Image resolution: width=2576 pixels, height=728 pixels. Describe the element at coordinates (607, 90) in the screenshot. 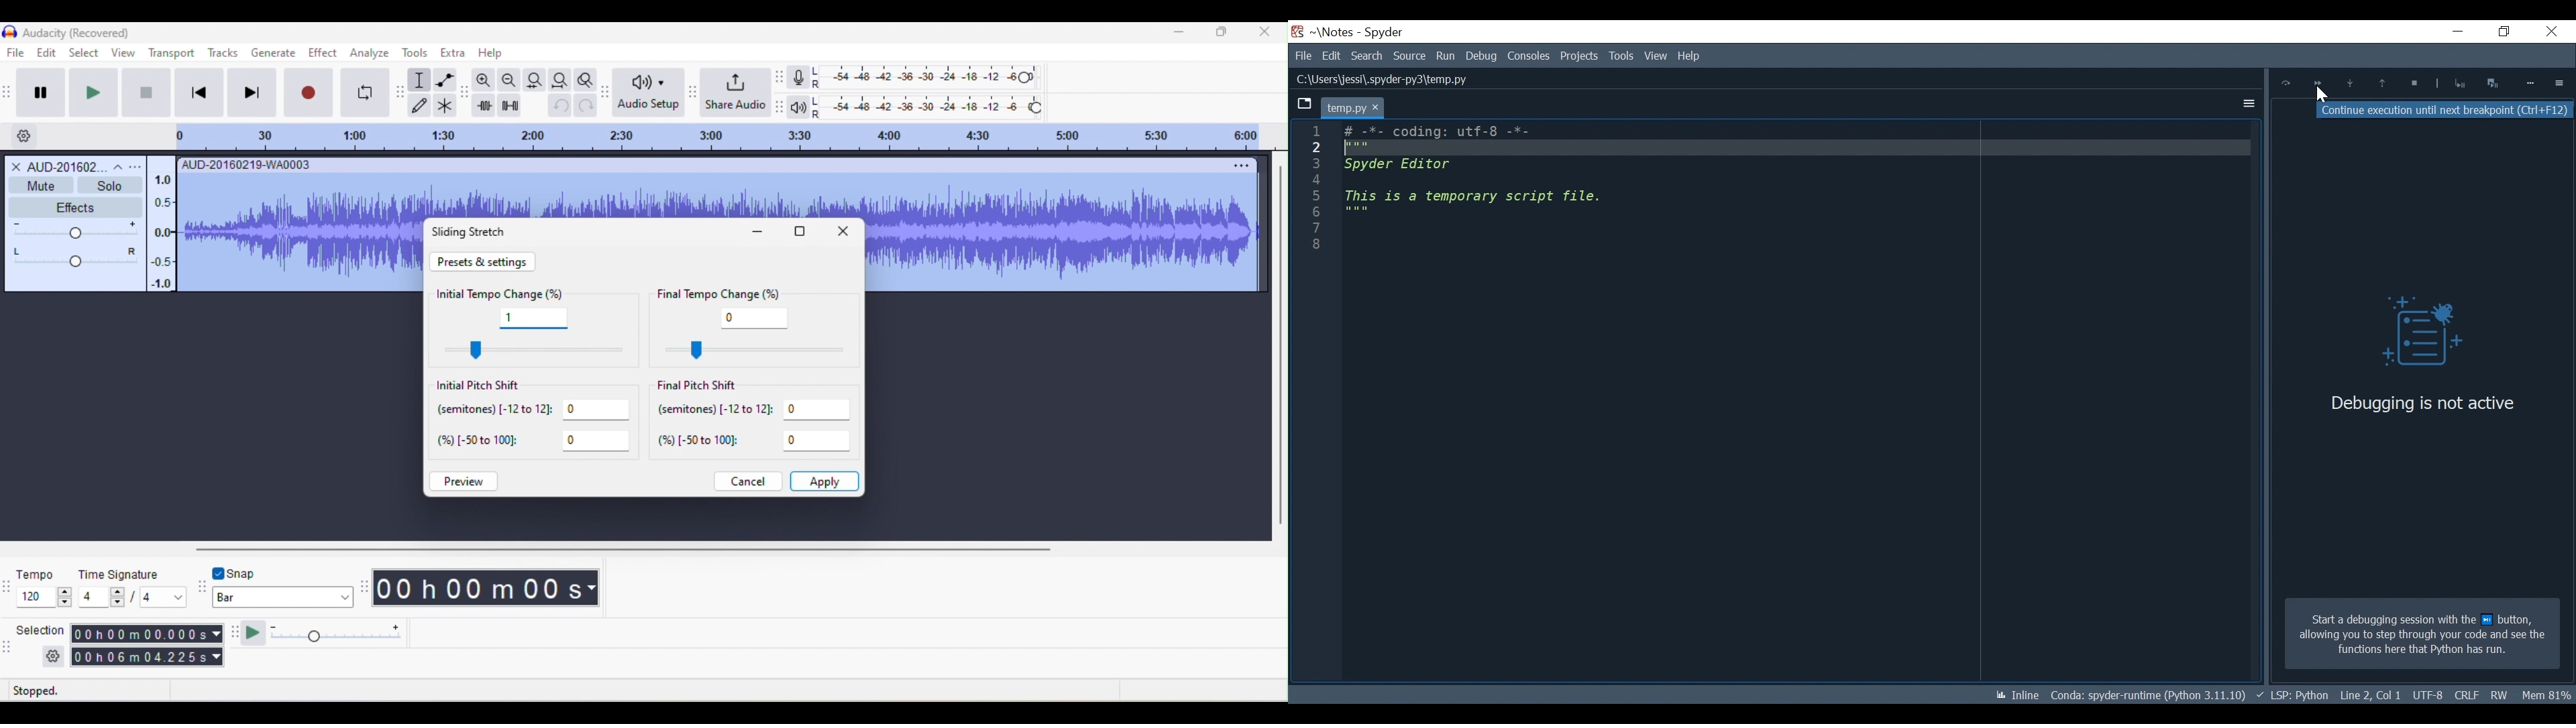

I see `audacity audio setup` at that location.